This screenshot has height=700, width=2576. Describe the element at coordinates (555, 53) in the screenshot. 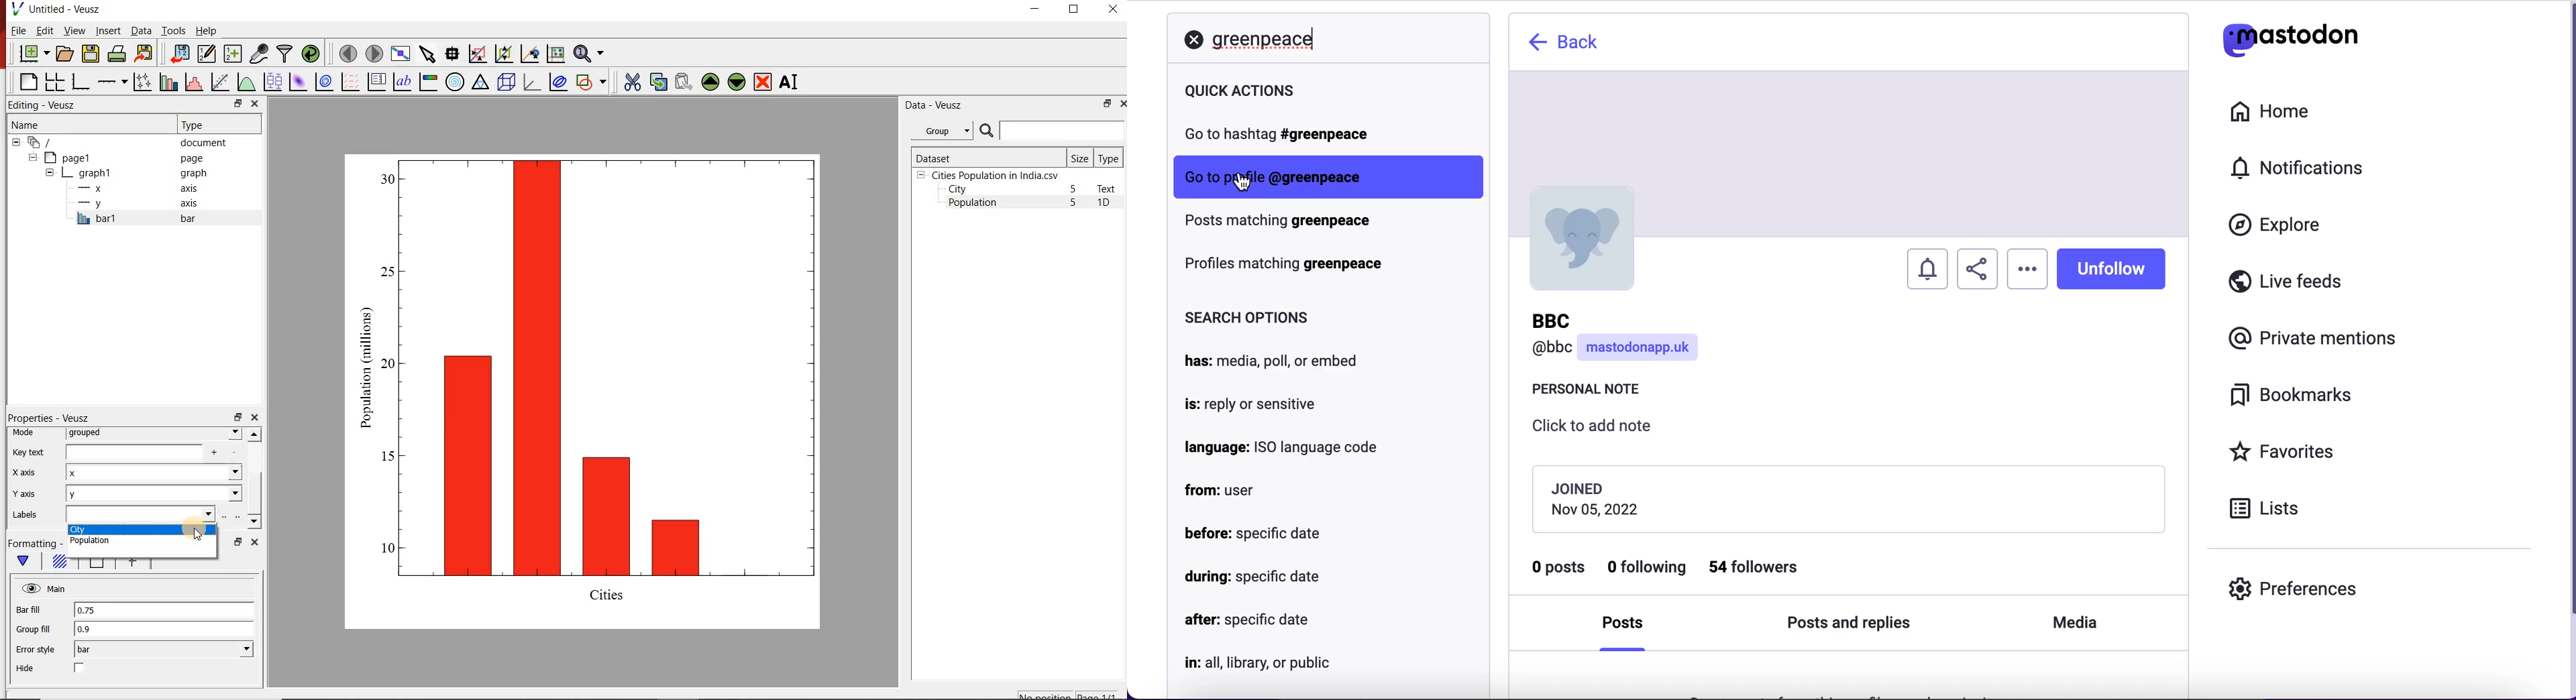

I see `click to reset graph axes` at that location.